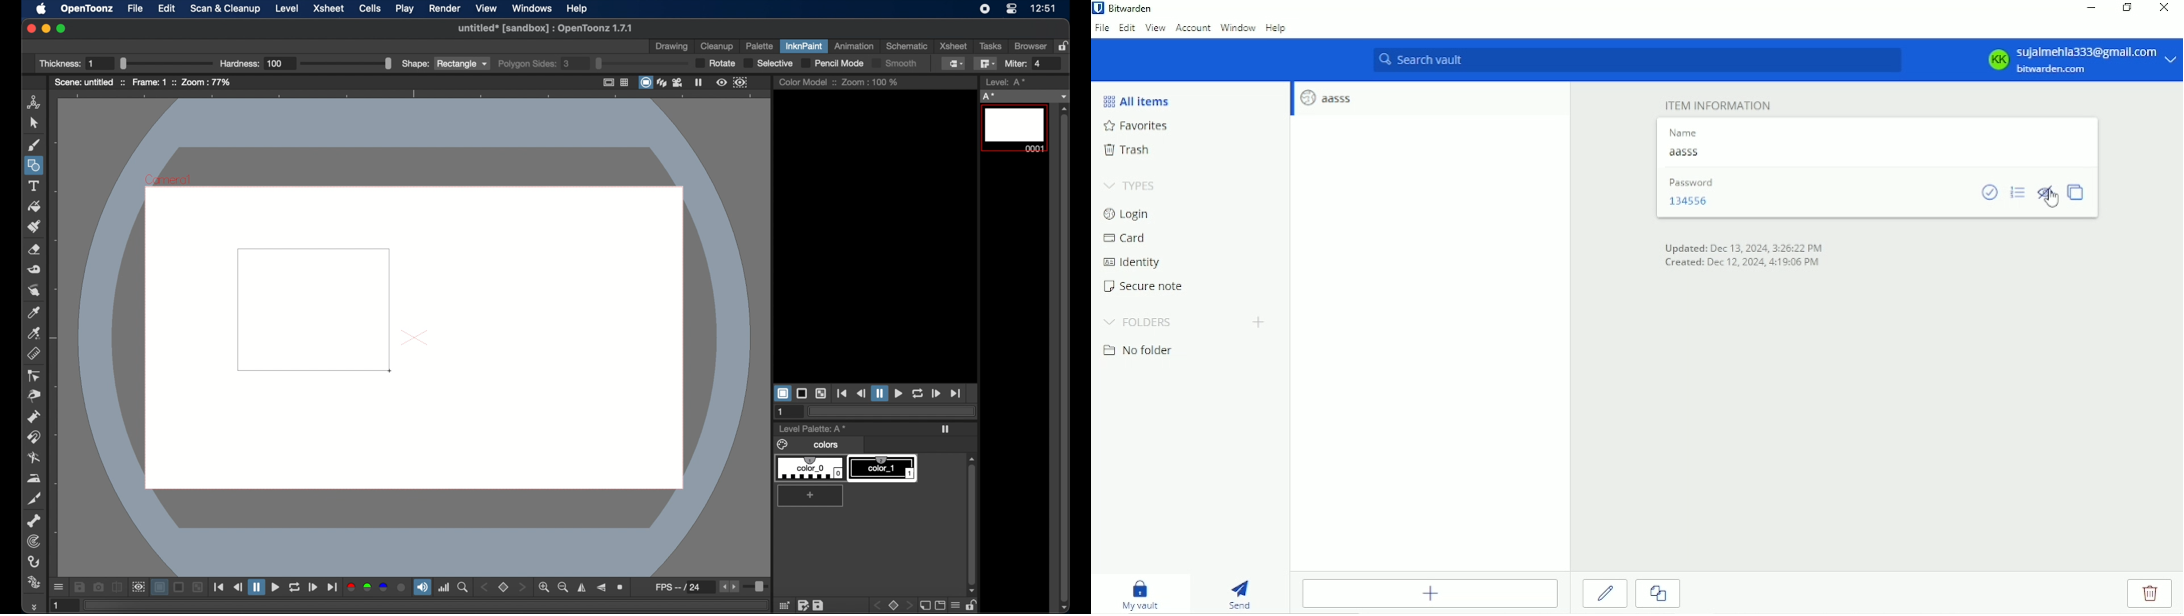 This screenshot has width=2184, height=616. Describe the element at coordinates (1141, 595) in the screenshot. I see `My vault` at that location.